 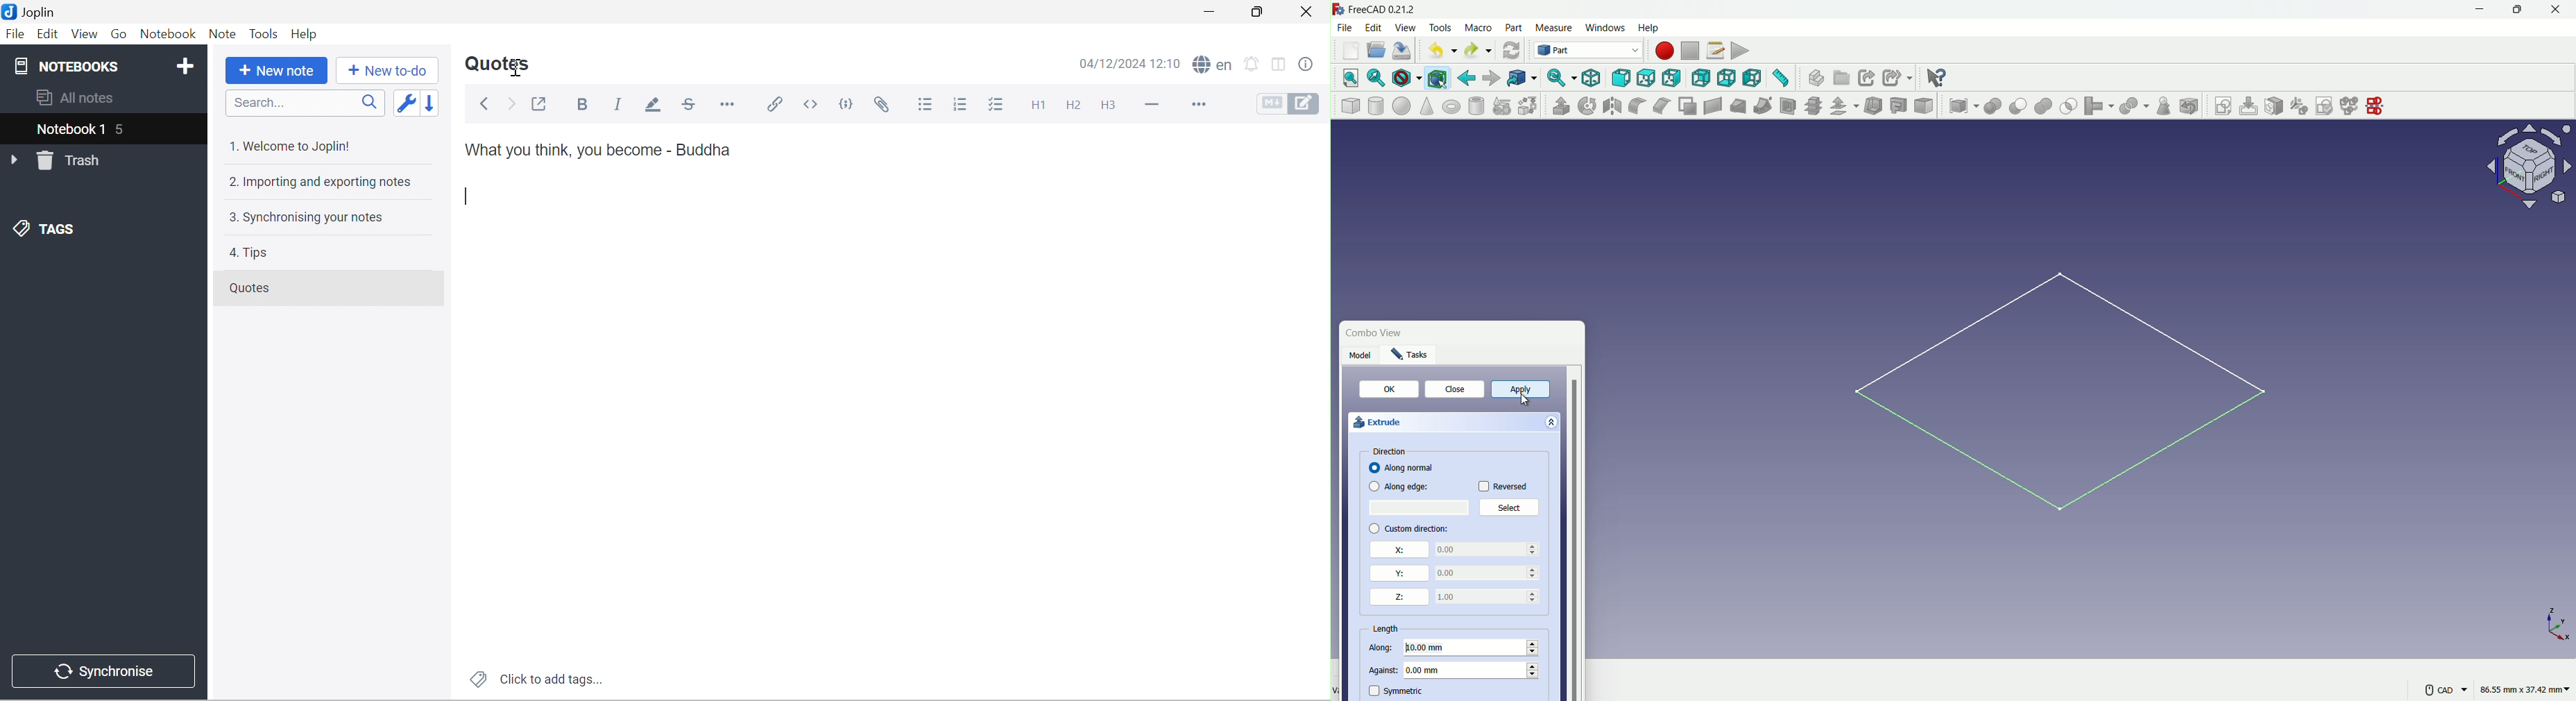 What do you see at coordinates (1690, 51) in the screenshot?
I see `stop macros` at bounding box center [1690, 51].